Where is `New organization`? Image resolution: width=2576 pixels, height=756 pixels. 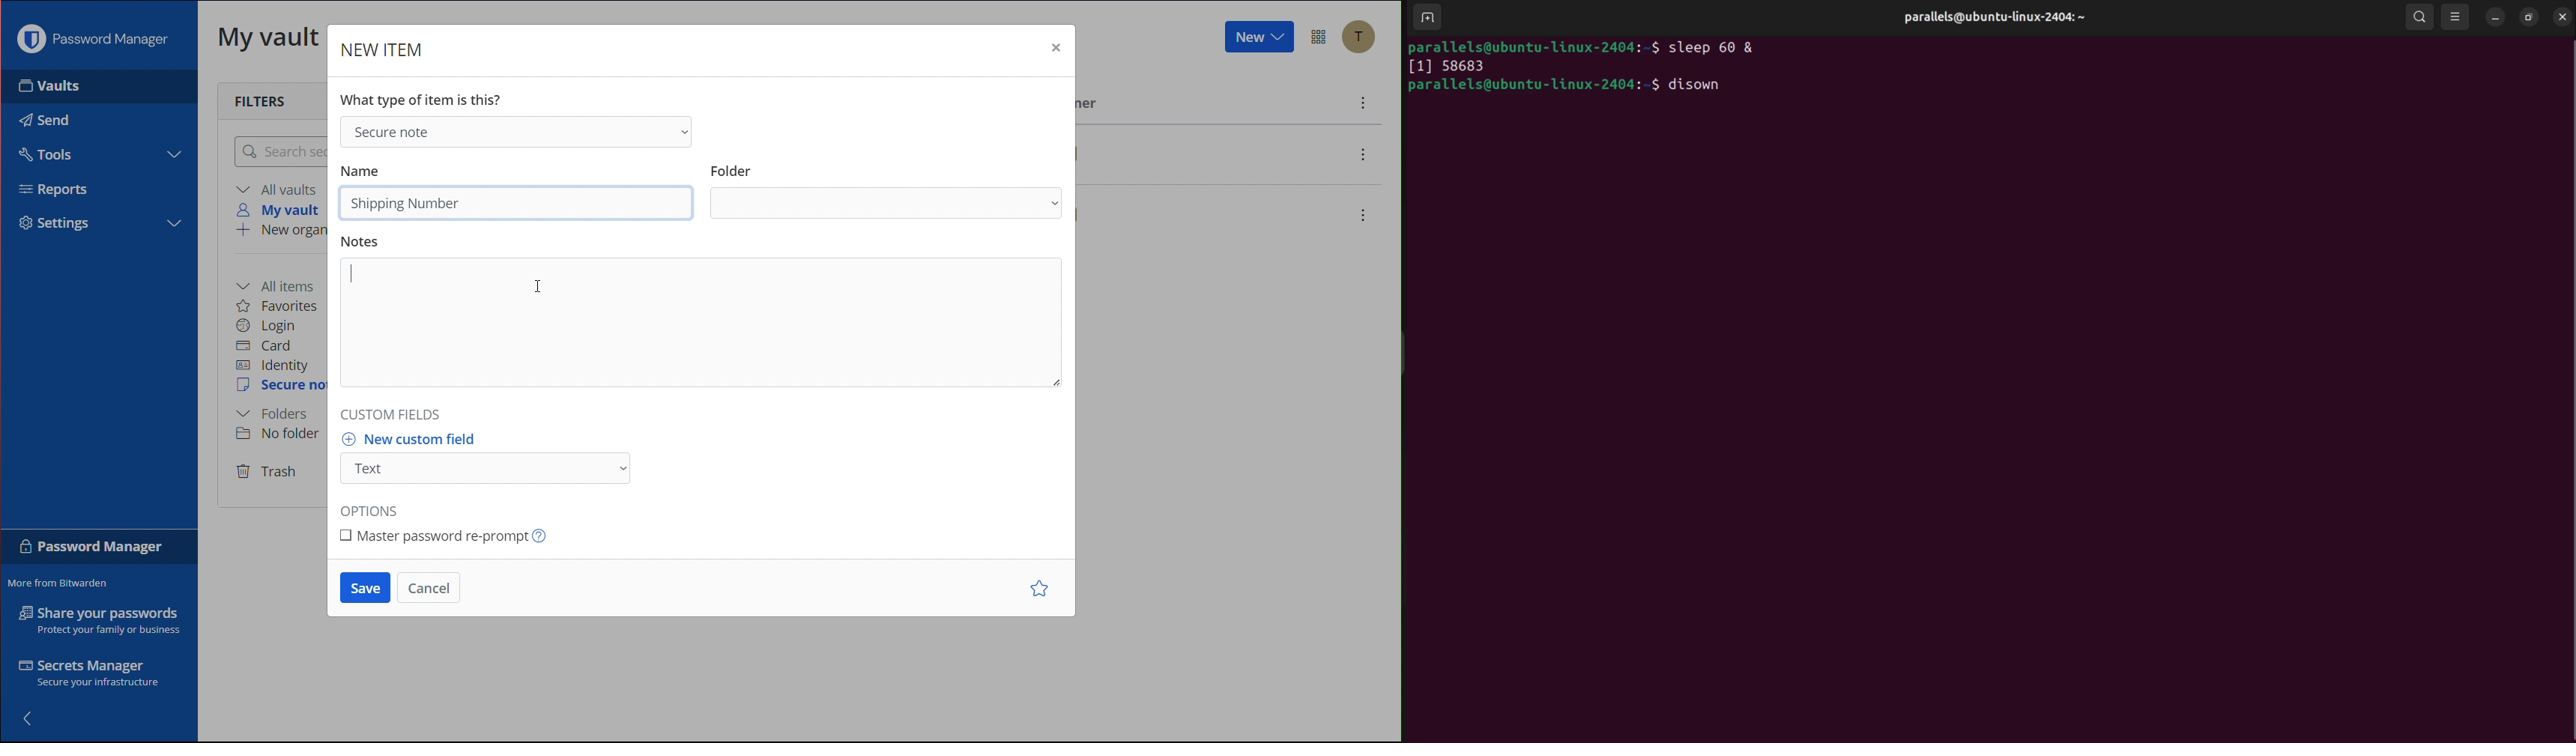
New organization is located at coordinates (282, 231).